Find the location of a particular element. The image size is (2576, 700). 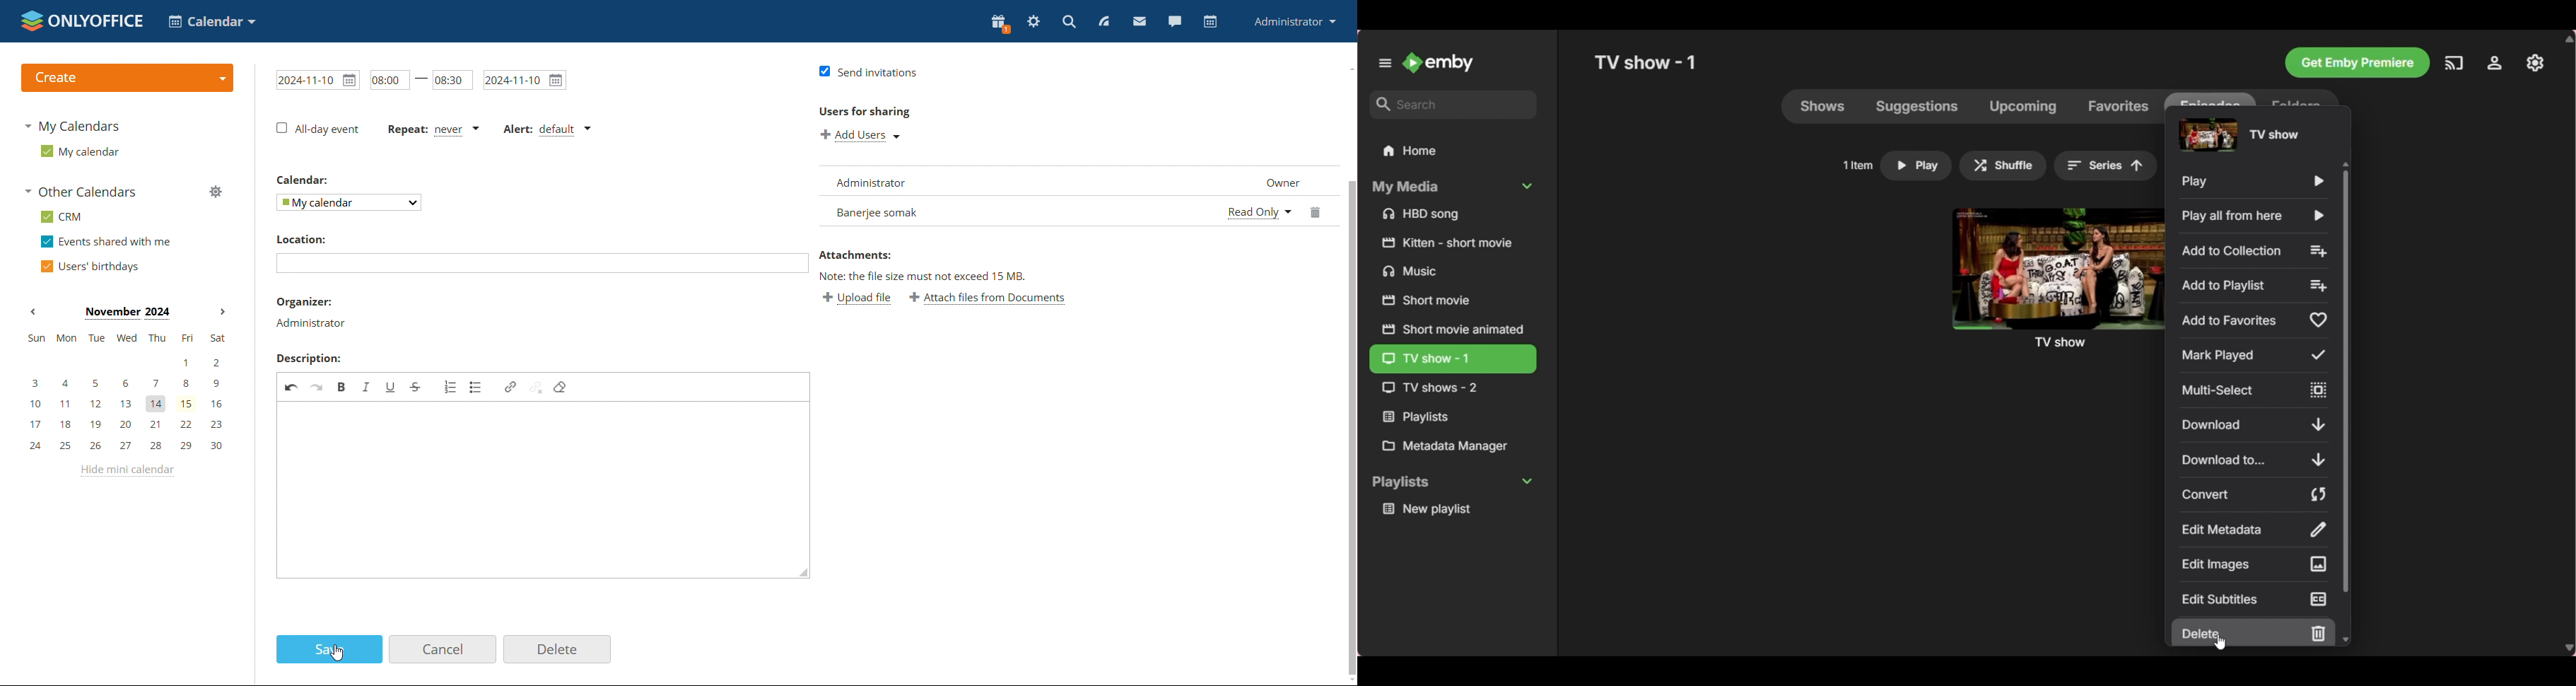

attachment is located at coordinates (894, 255).